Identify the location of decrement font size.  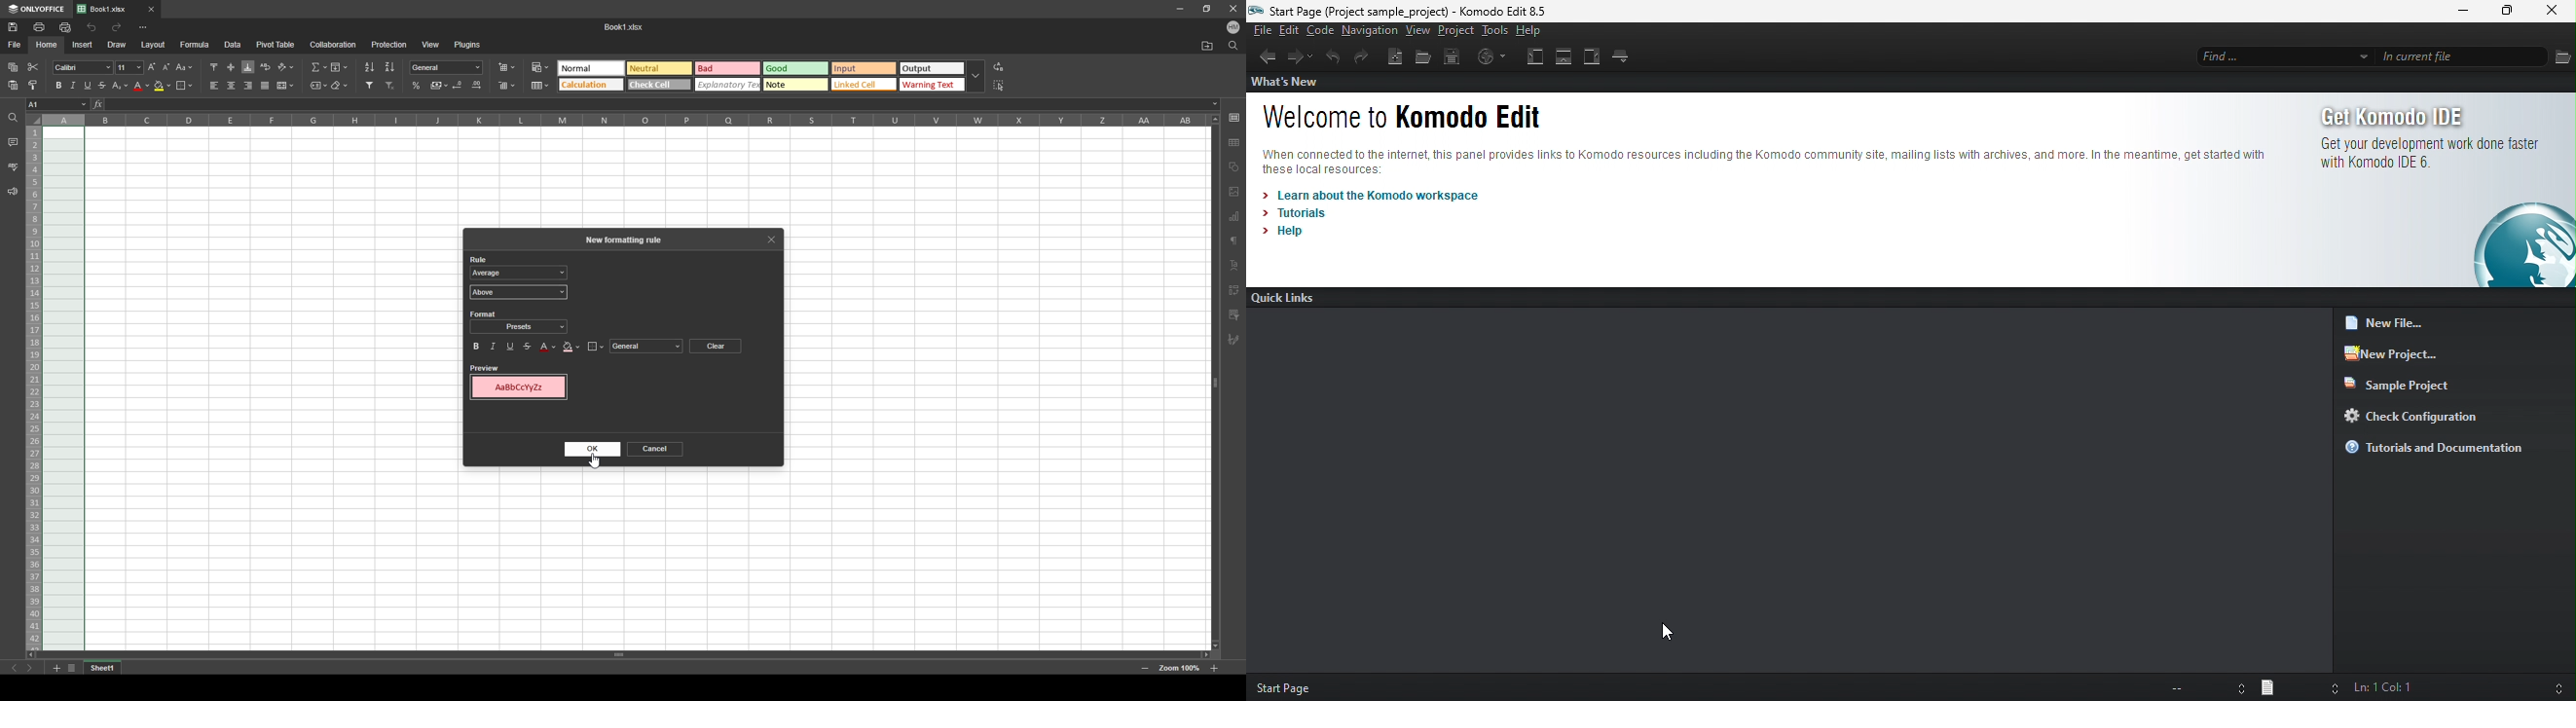
(166, 67).